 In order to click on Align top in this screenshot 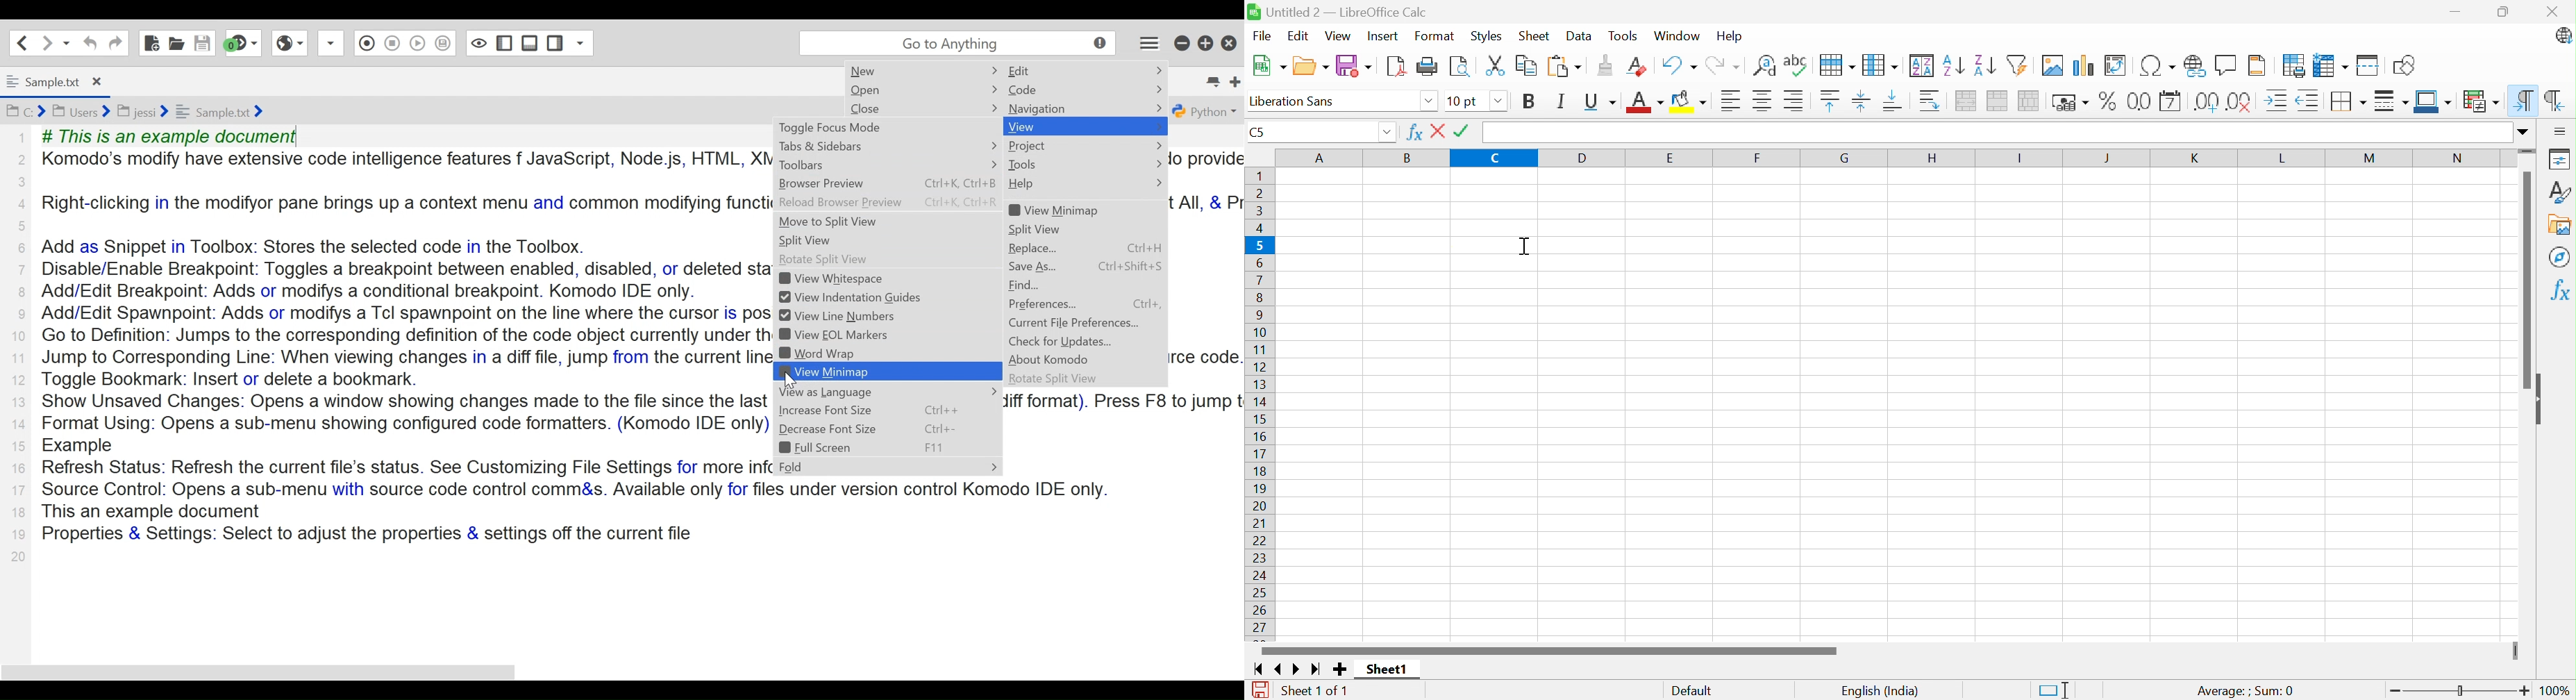, I will do `click(1830, 101)`.